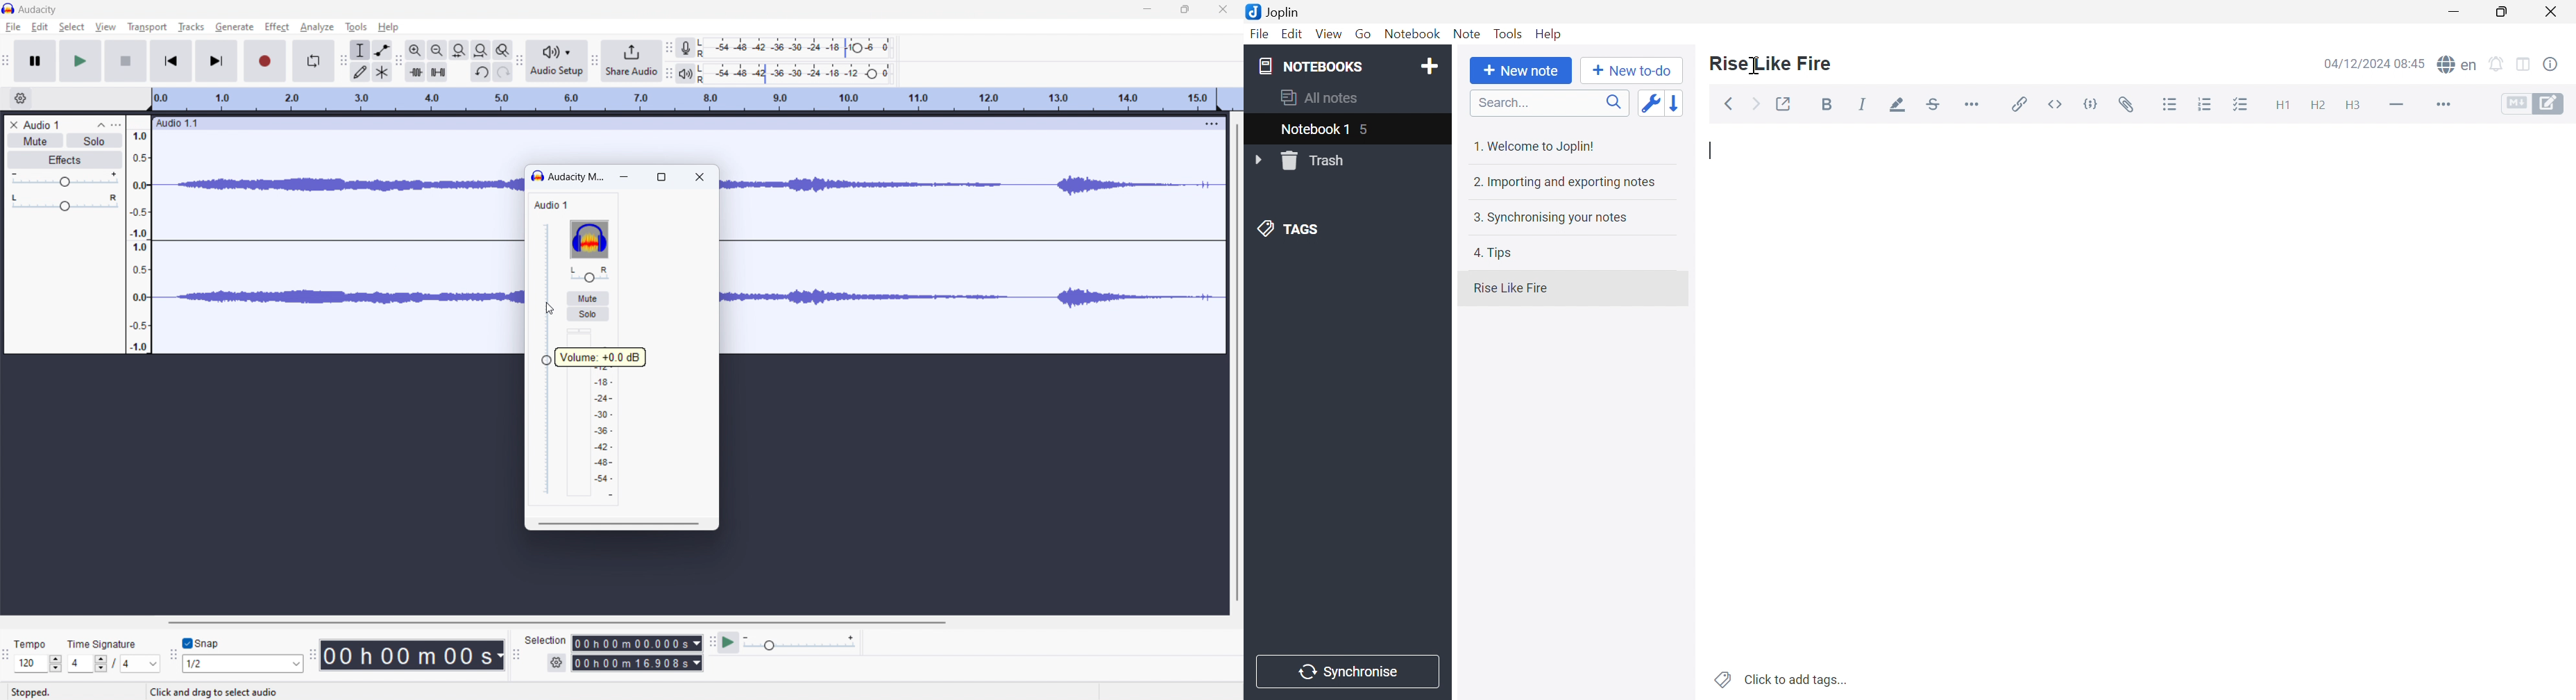  I want to click on record level, so click(799, 48).